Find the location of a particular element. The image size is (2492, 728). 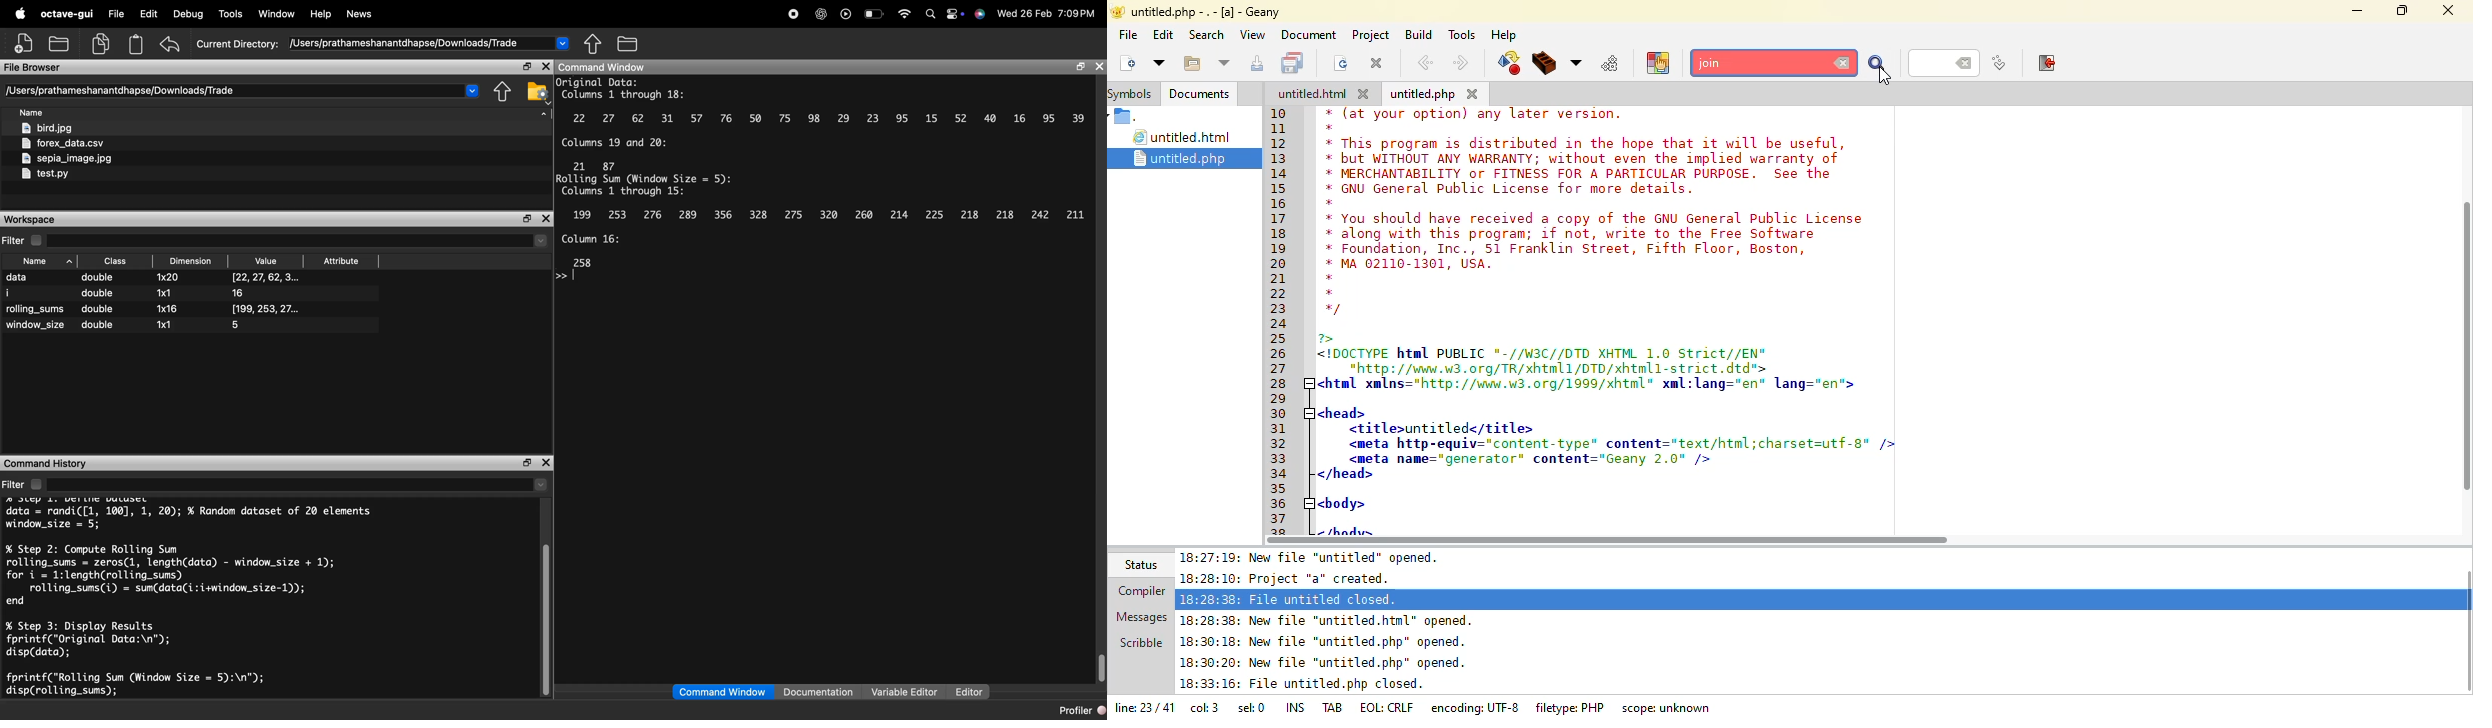

current directory is located at coordinates (243, 90).